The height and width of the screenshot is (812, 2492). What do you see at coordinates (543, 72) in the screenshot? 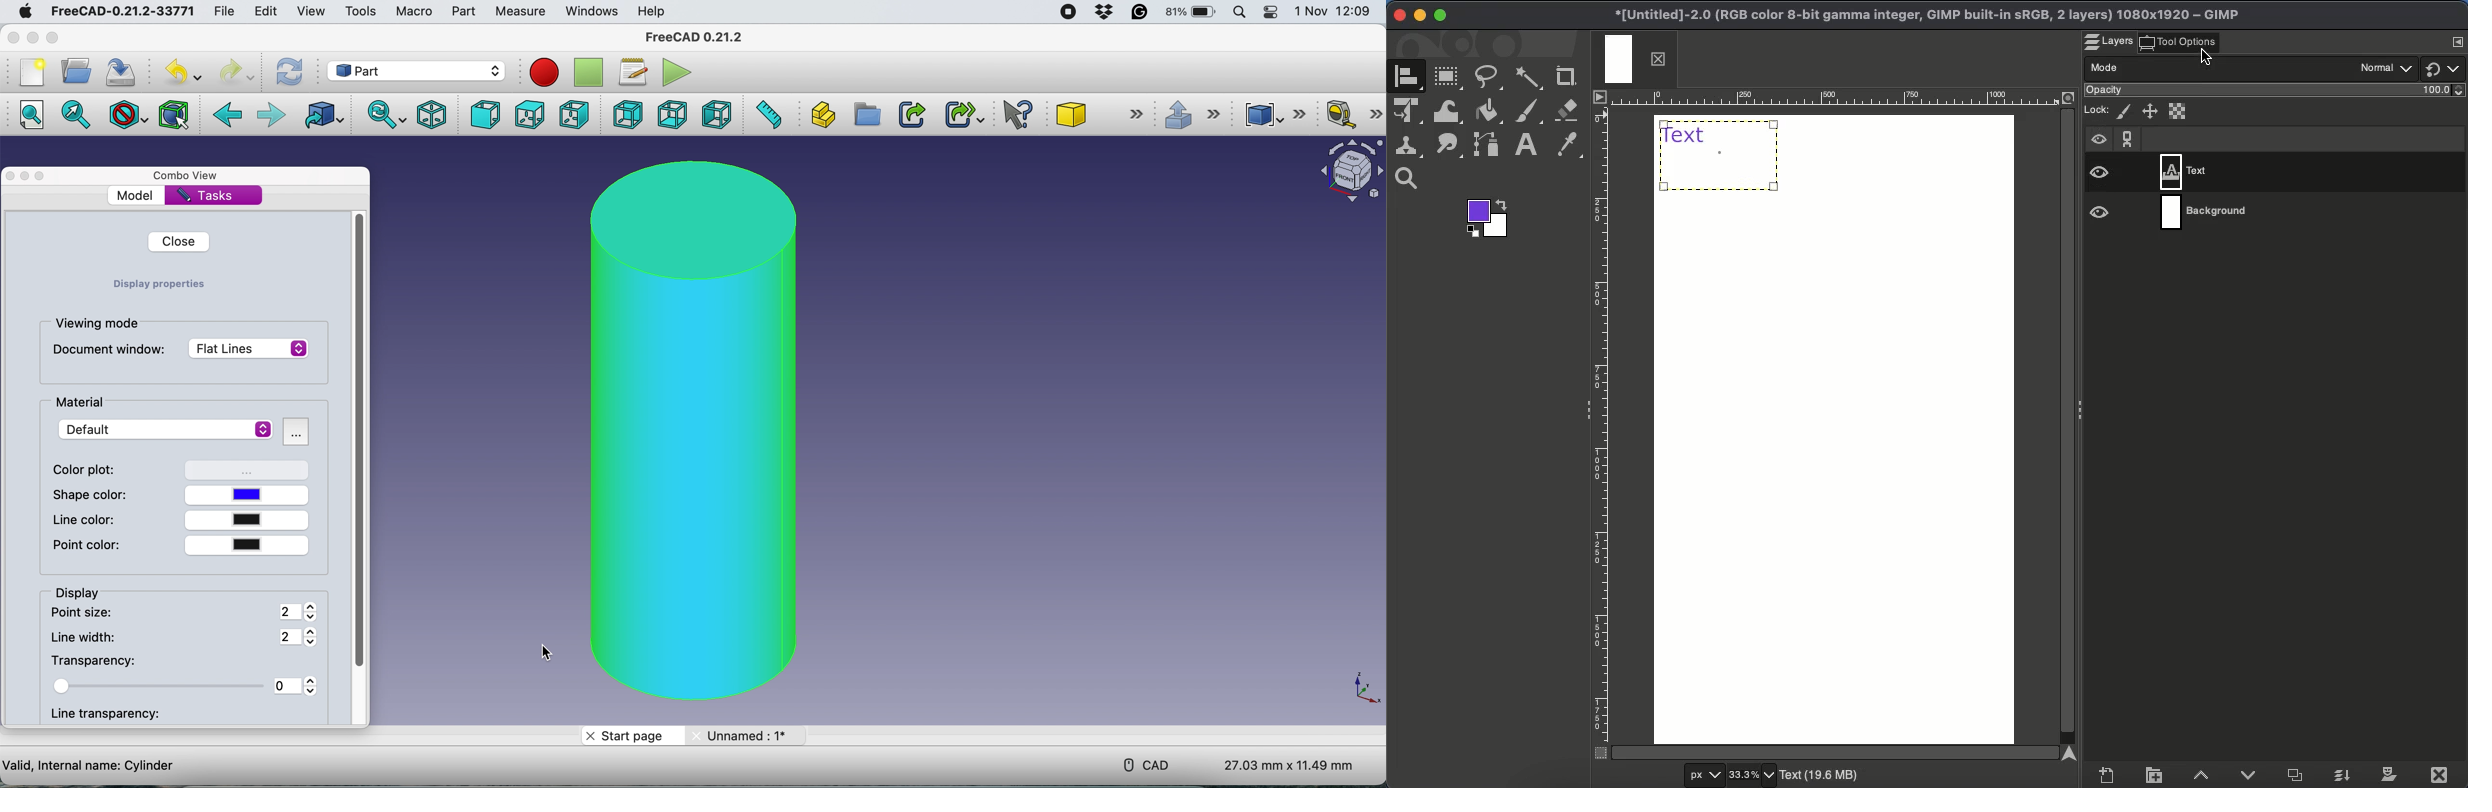
I see `record macros` at bounding box center [543, 72].